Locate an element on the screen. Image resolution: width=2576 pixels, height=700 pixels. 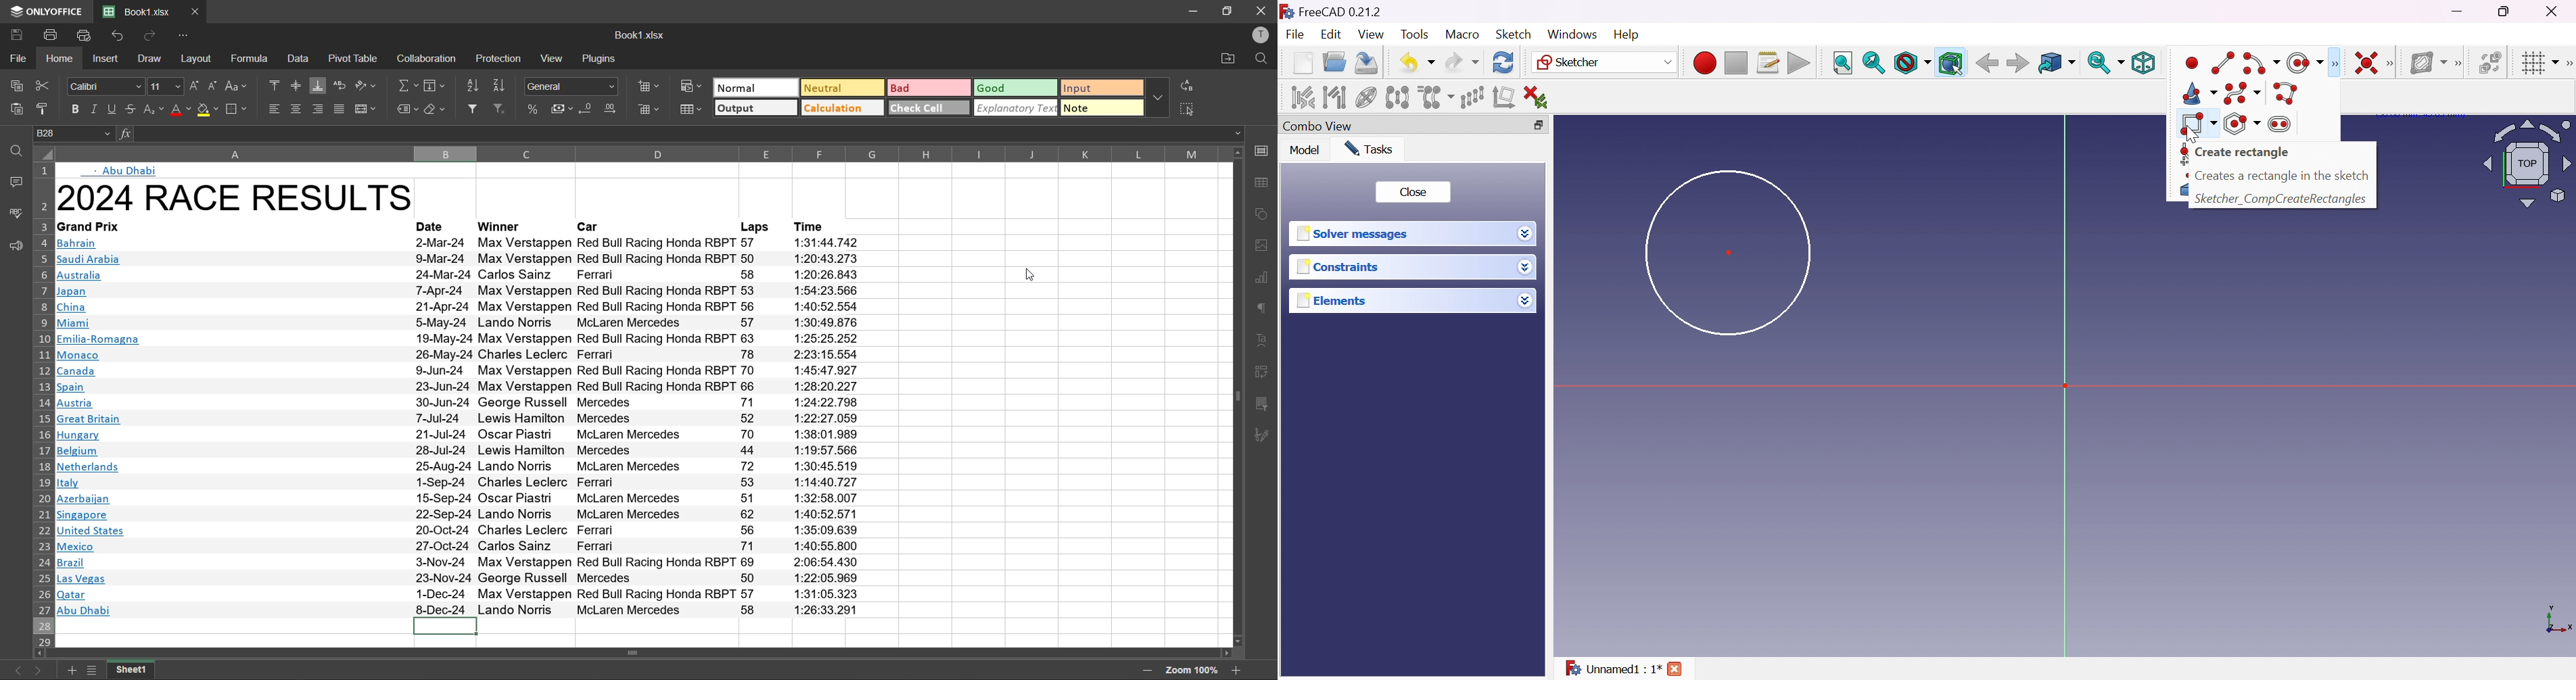
formula bar is located at coordinates (694, 134).